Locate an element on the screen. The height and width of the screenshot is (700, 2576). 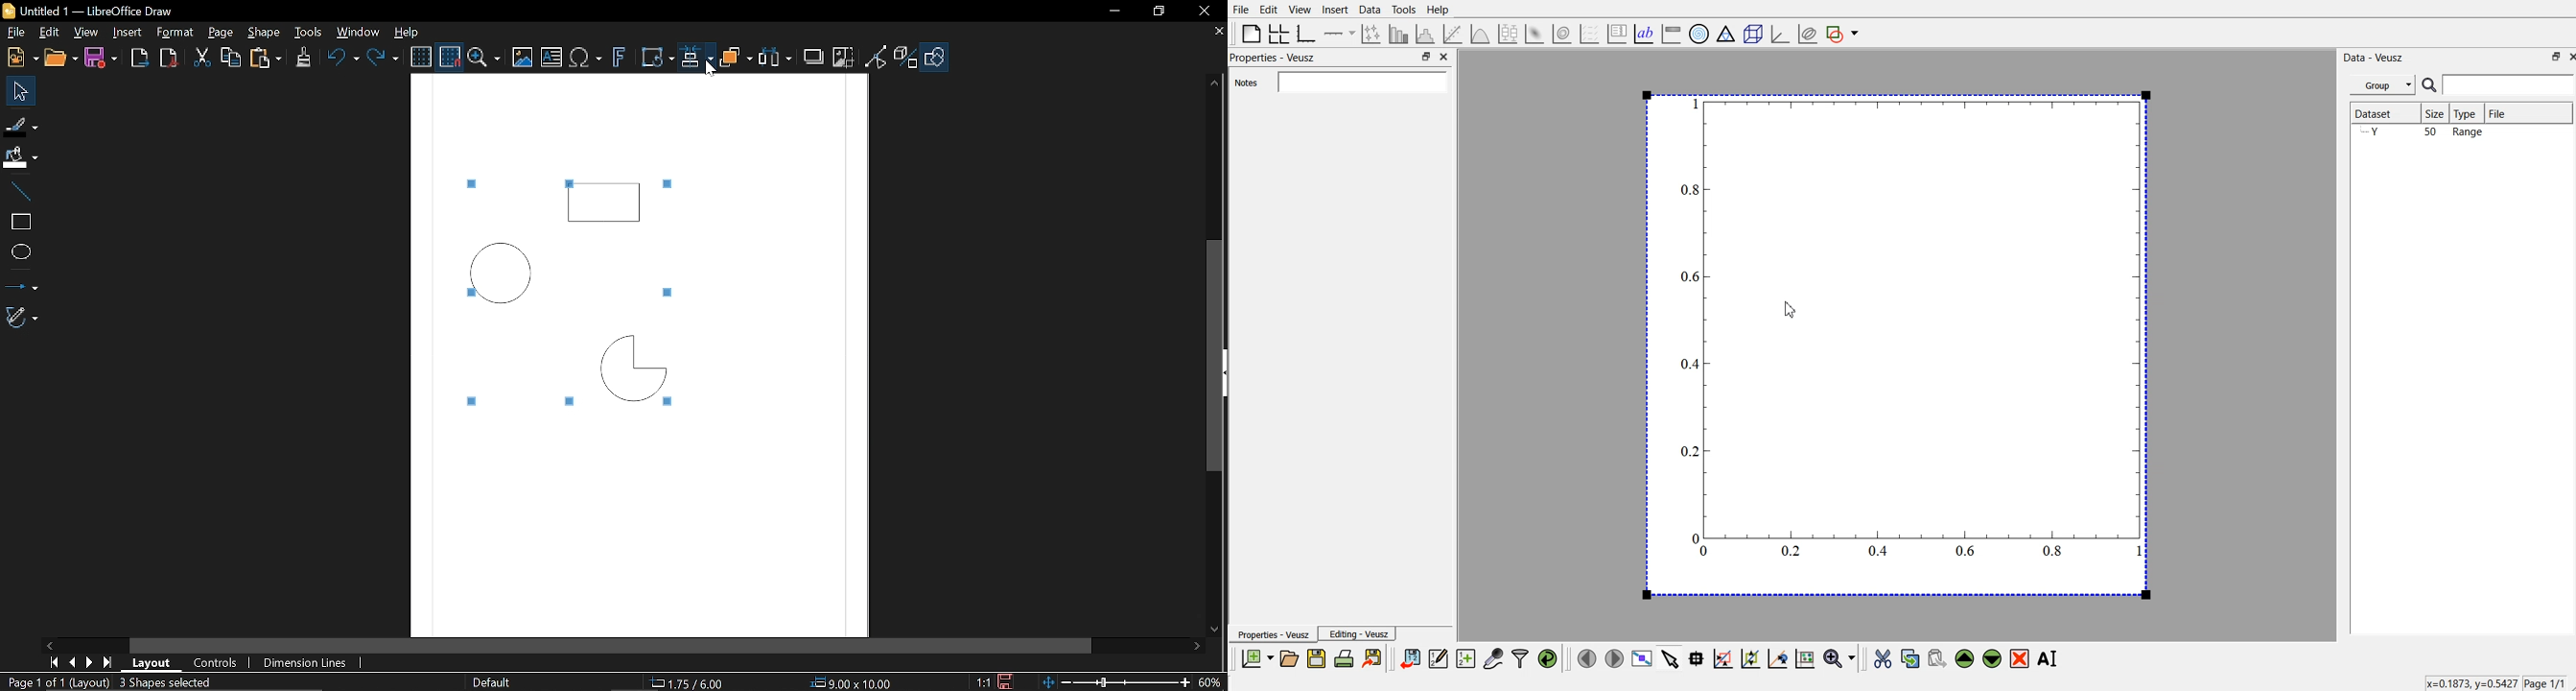
Restore down is located at coordinates (1159, 12).